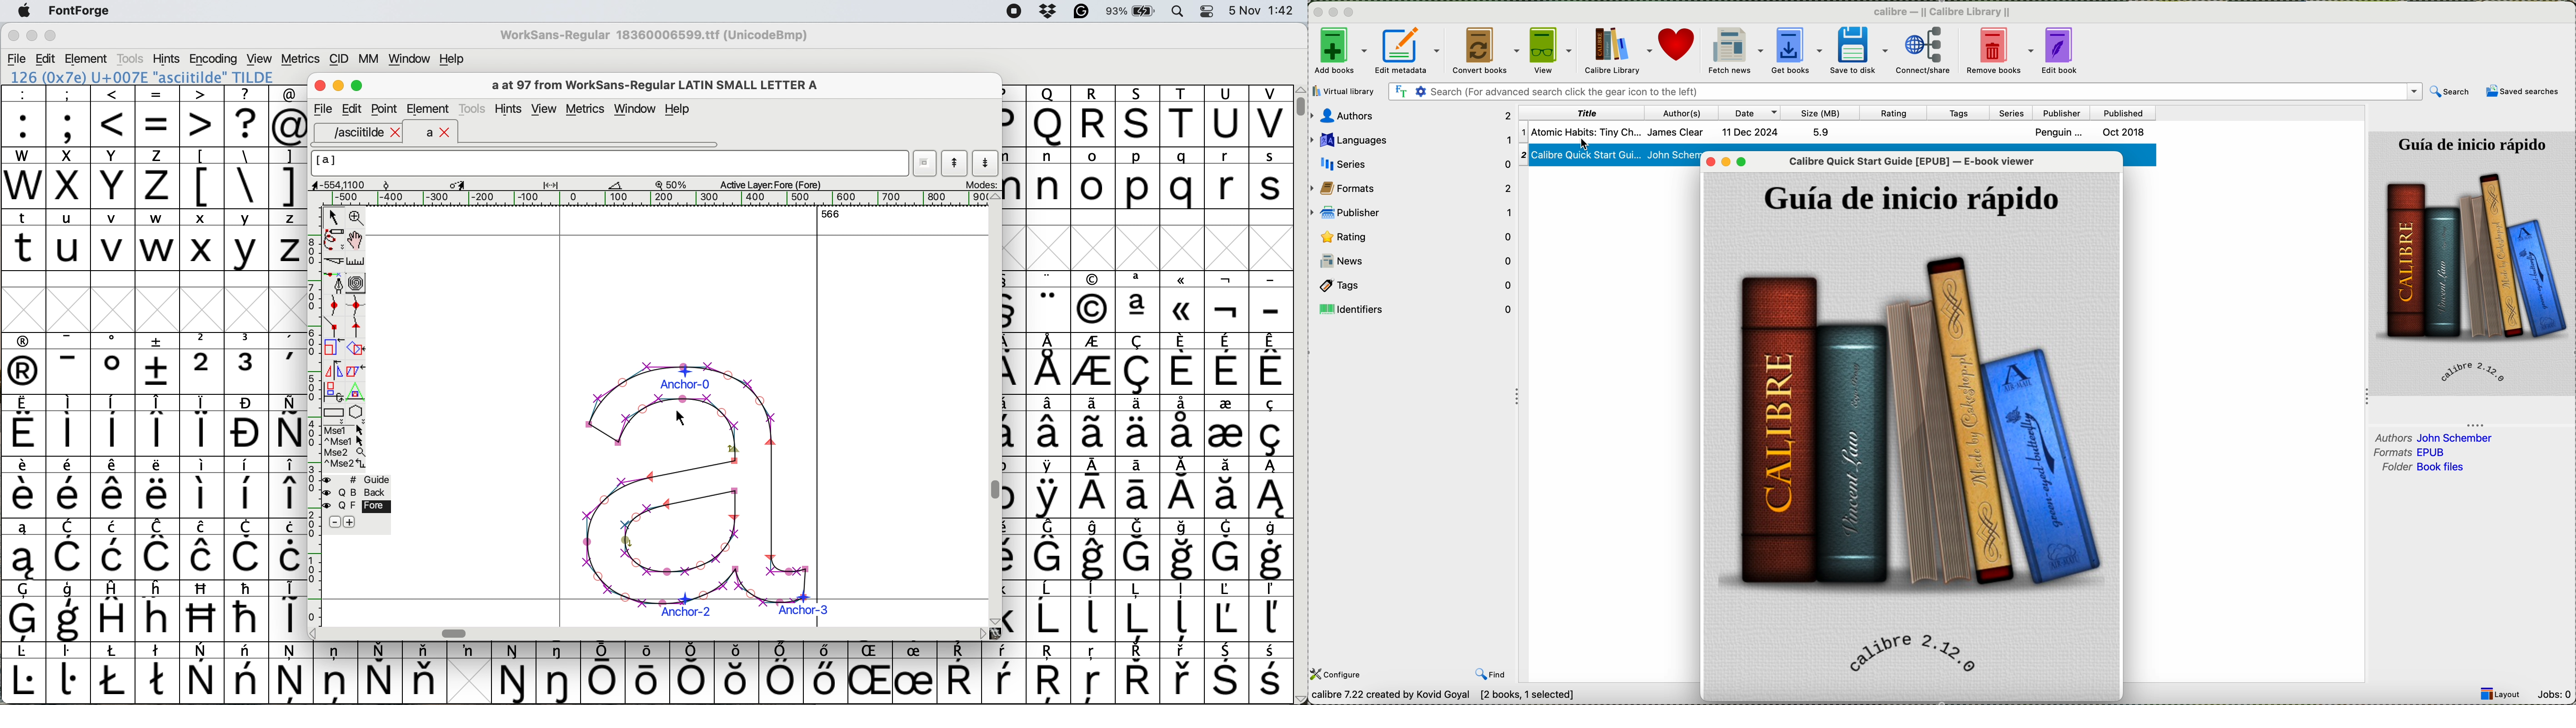  What do you see at coordinates (823, 672) in the screenshot?
I see `symbol` at bounding box center [823, 672].